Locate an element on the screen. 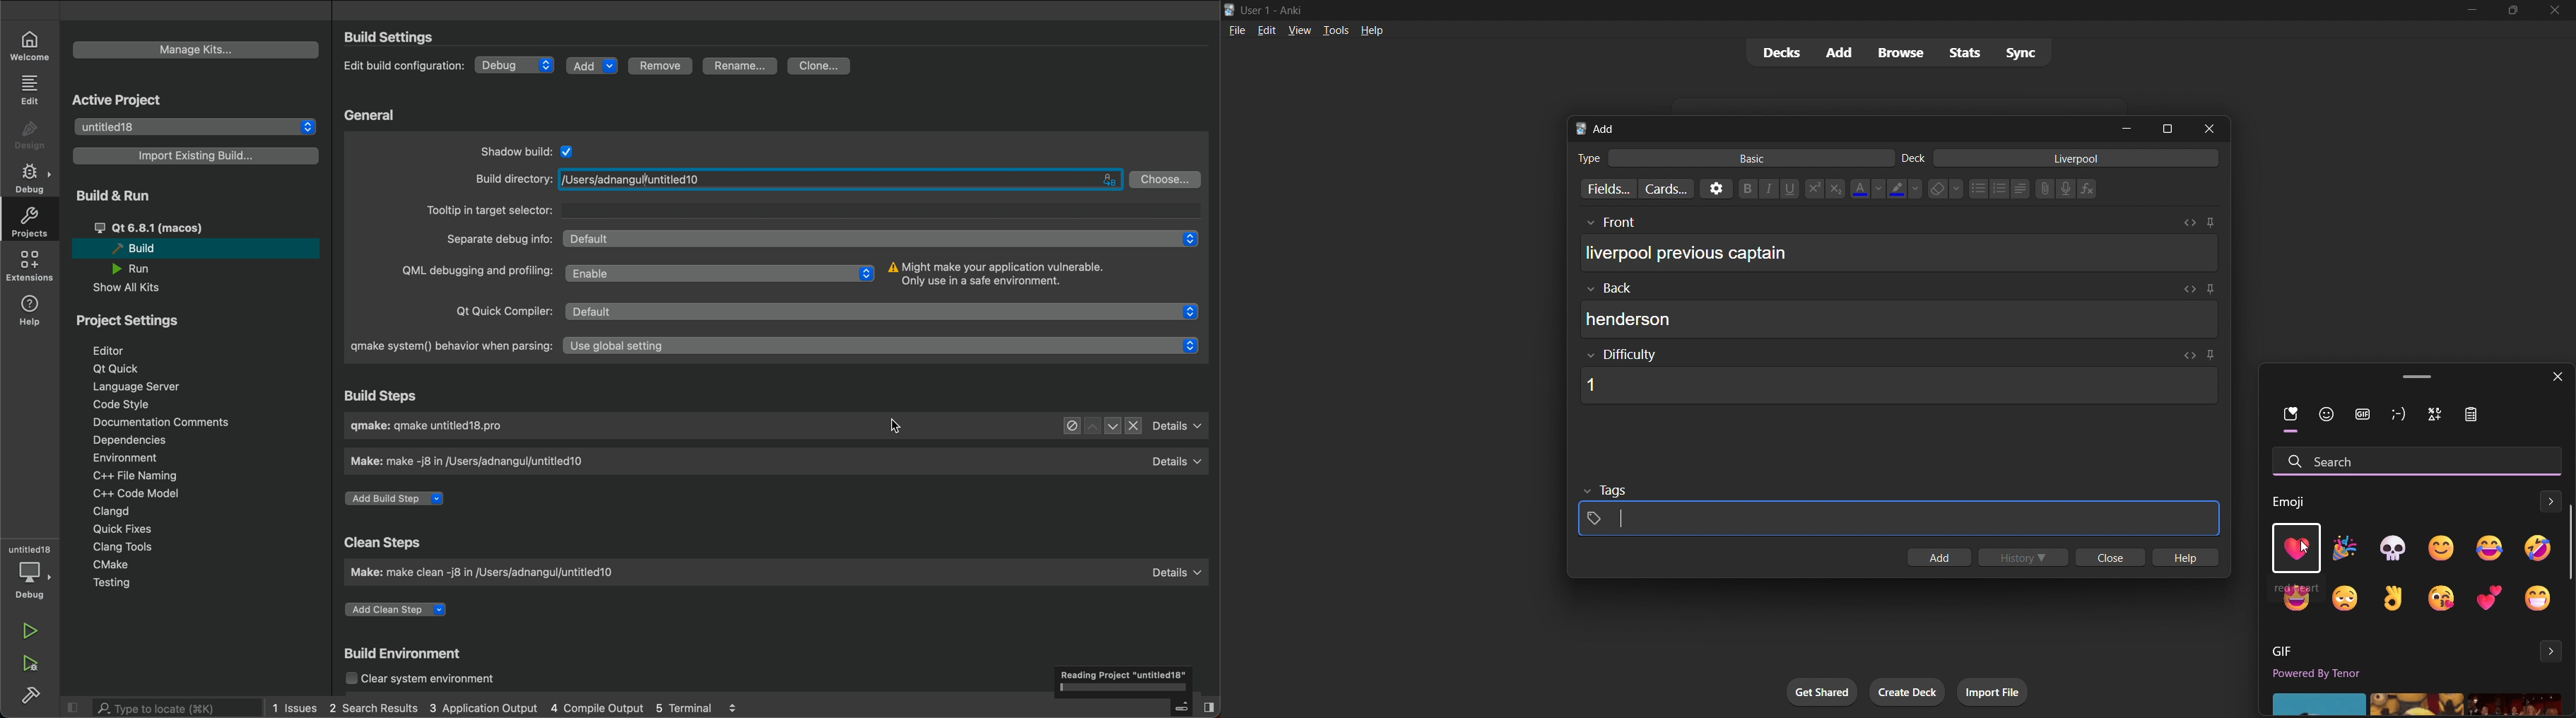 This screenshot has width=2576, height=728. browse is located at coordinates (1898, 52).